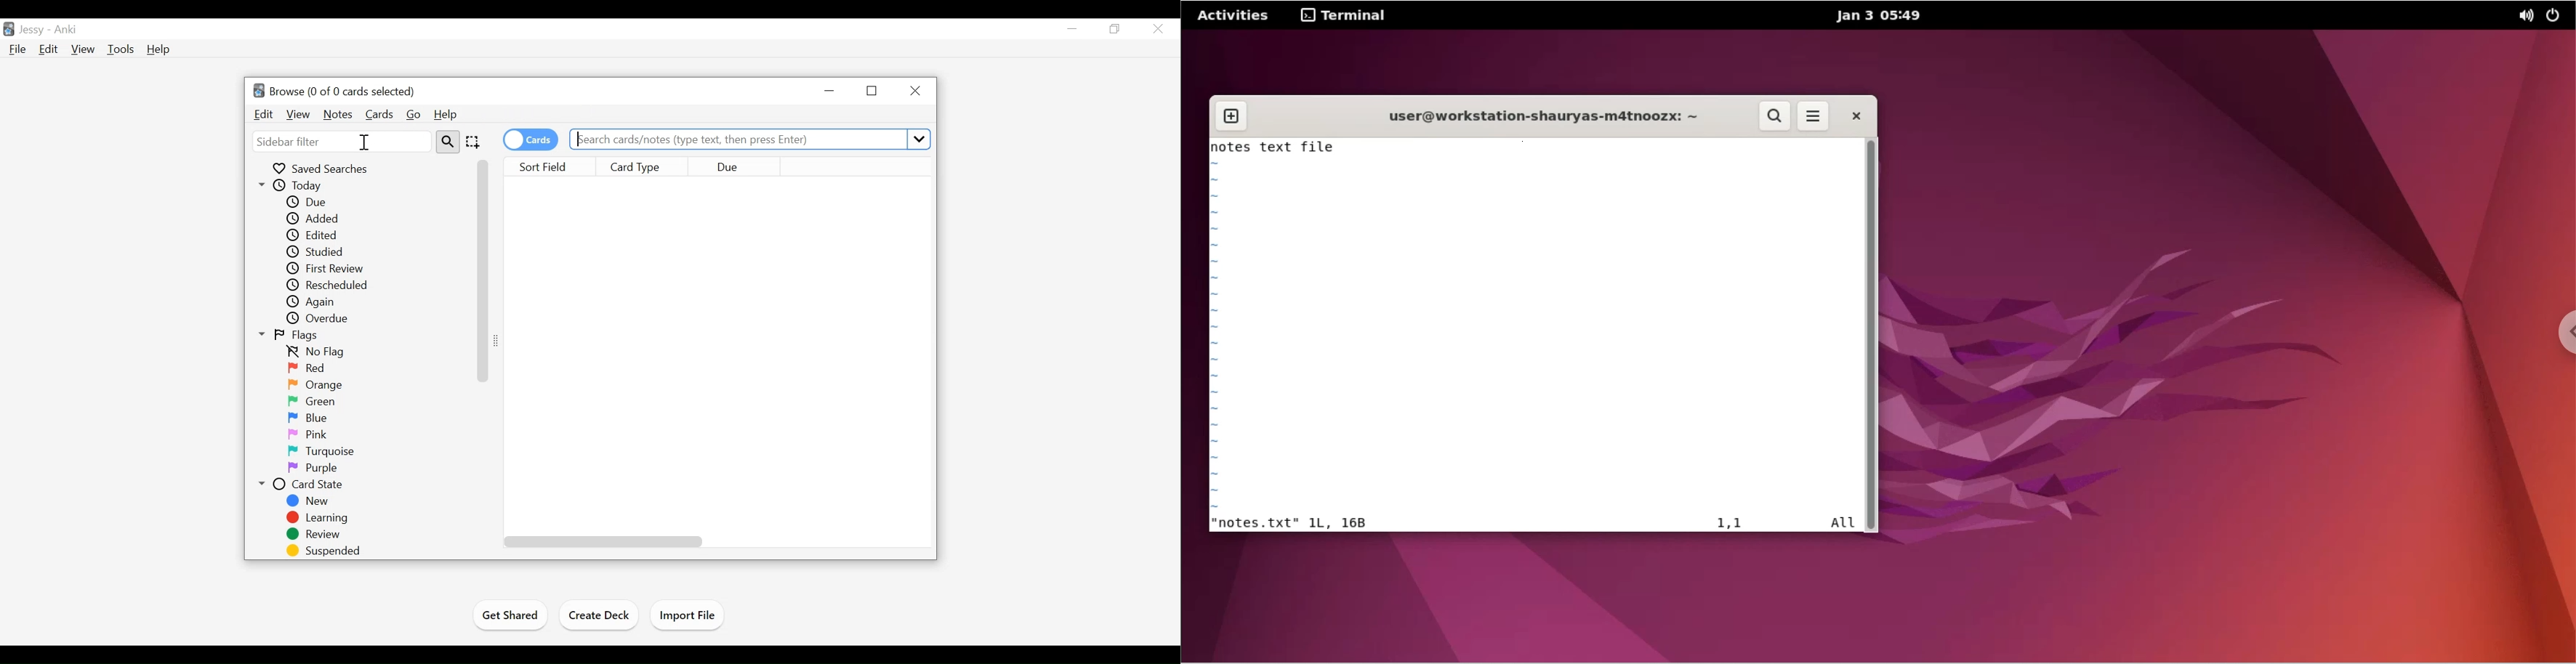  What do you see at coordinates (874, 91) in the screenshot?
I see `Restore` at bounding box center [874, 91].